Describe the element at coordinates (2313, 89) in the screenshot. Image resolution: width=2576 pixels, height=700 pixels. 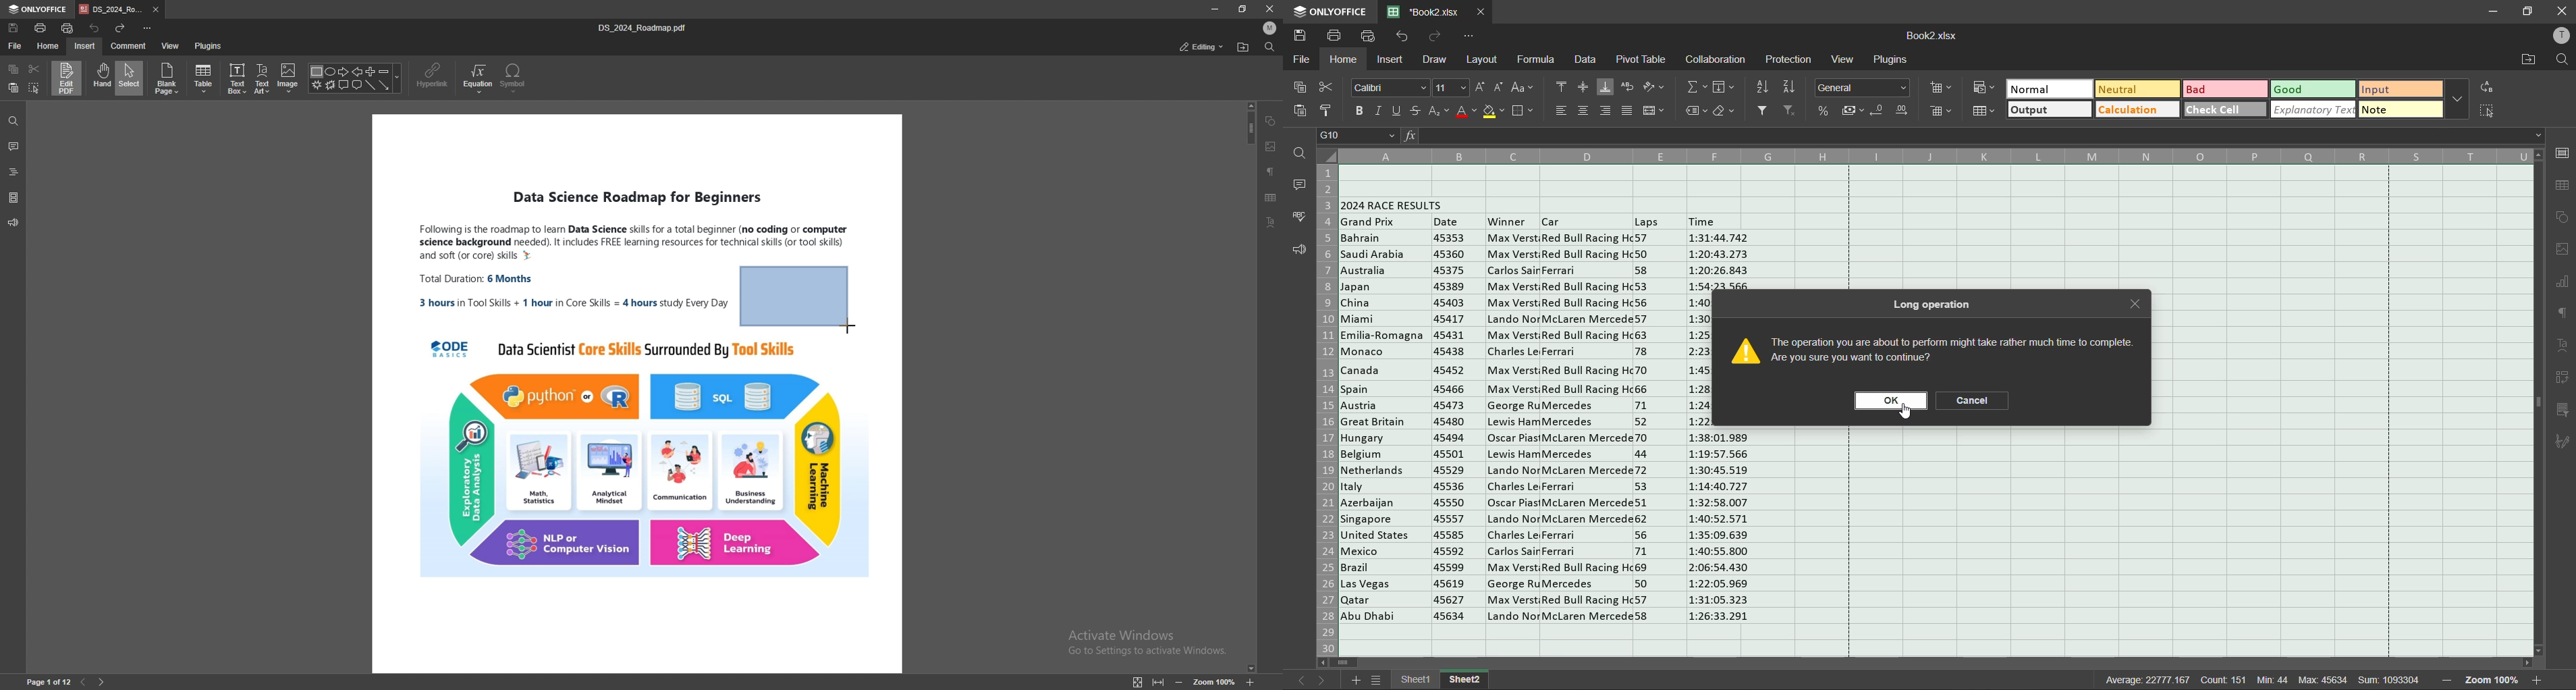
I see `good` at that location.